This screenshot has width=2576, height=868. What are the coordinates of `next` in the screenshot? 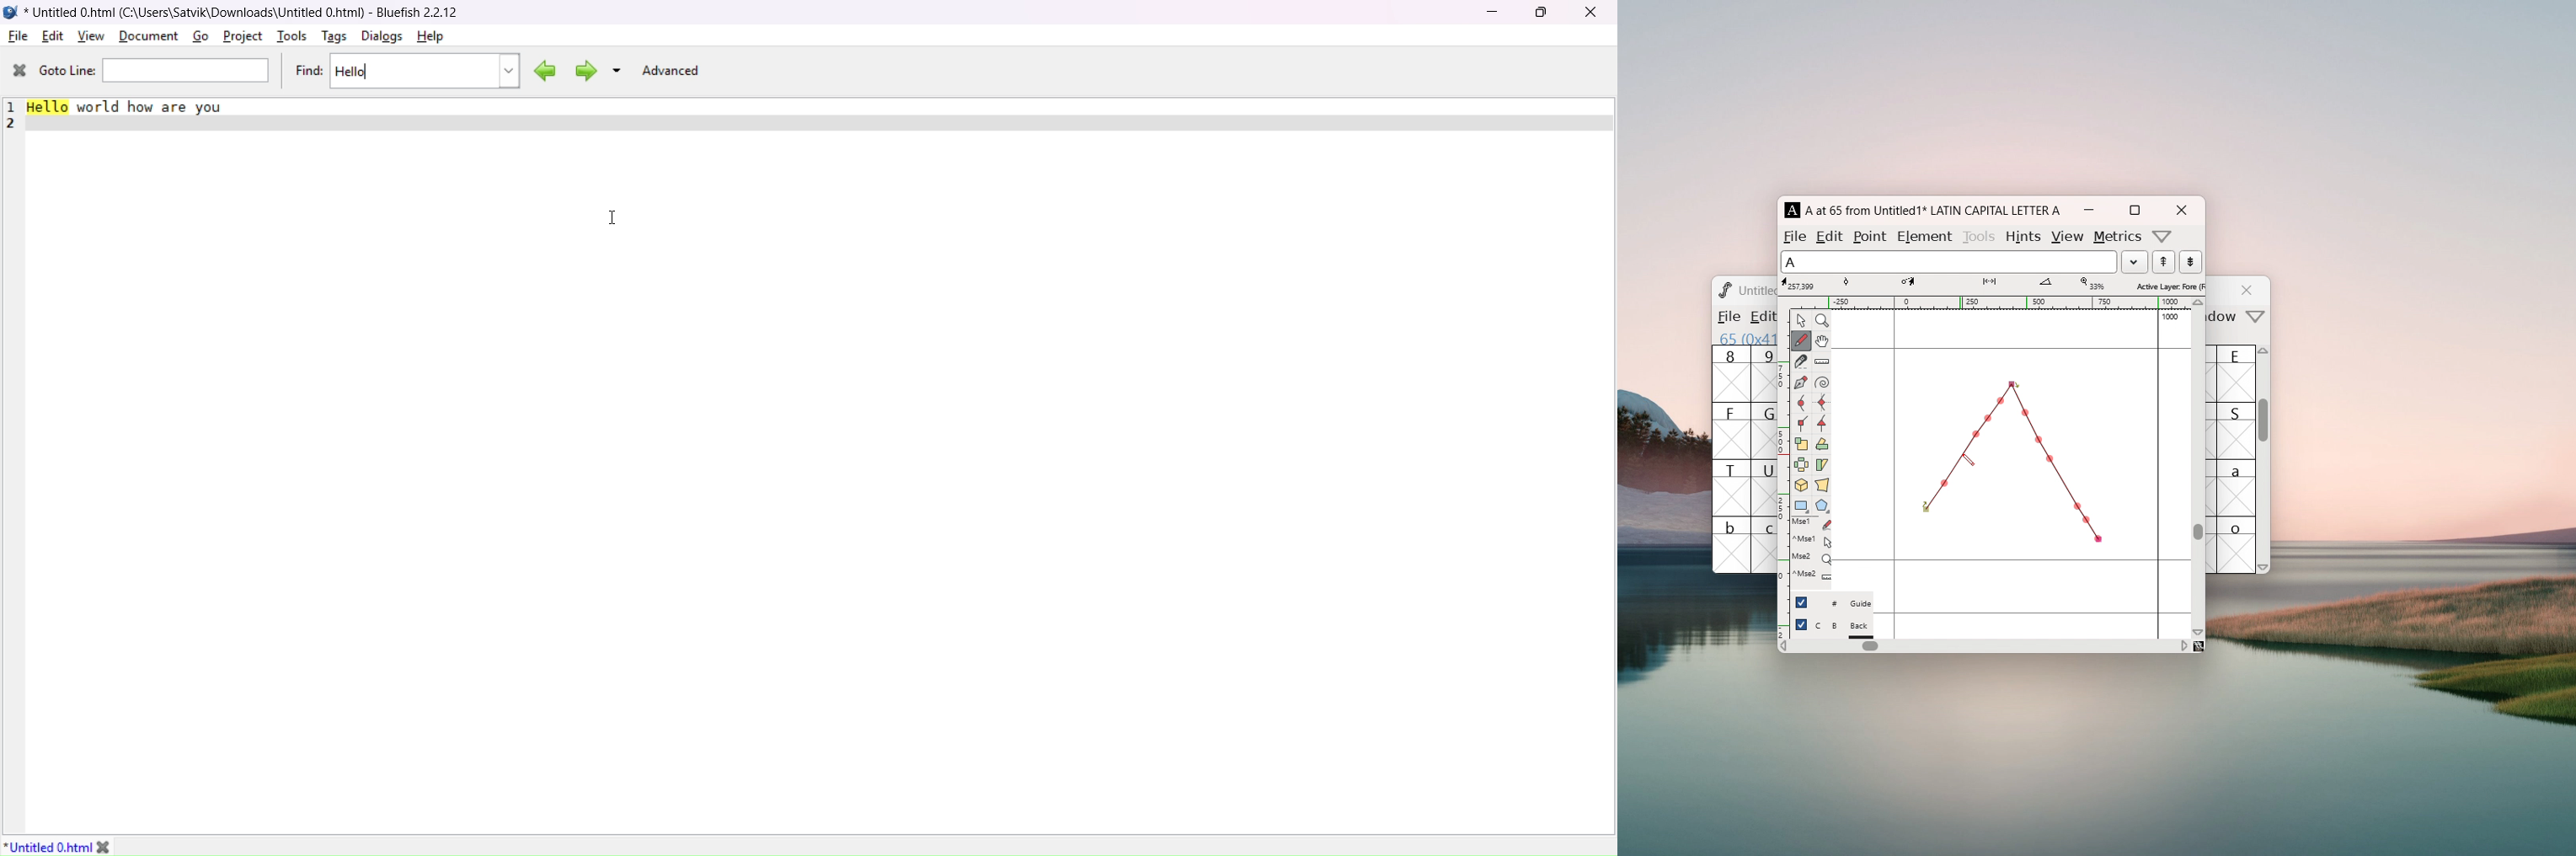 It's located at (583, 71).